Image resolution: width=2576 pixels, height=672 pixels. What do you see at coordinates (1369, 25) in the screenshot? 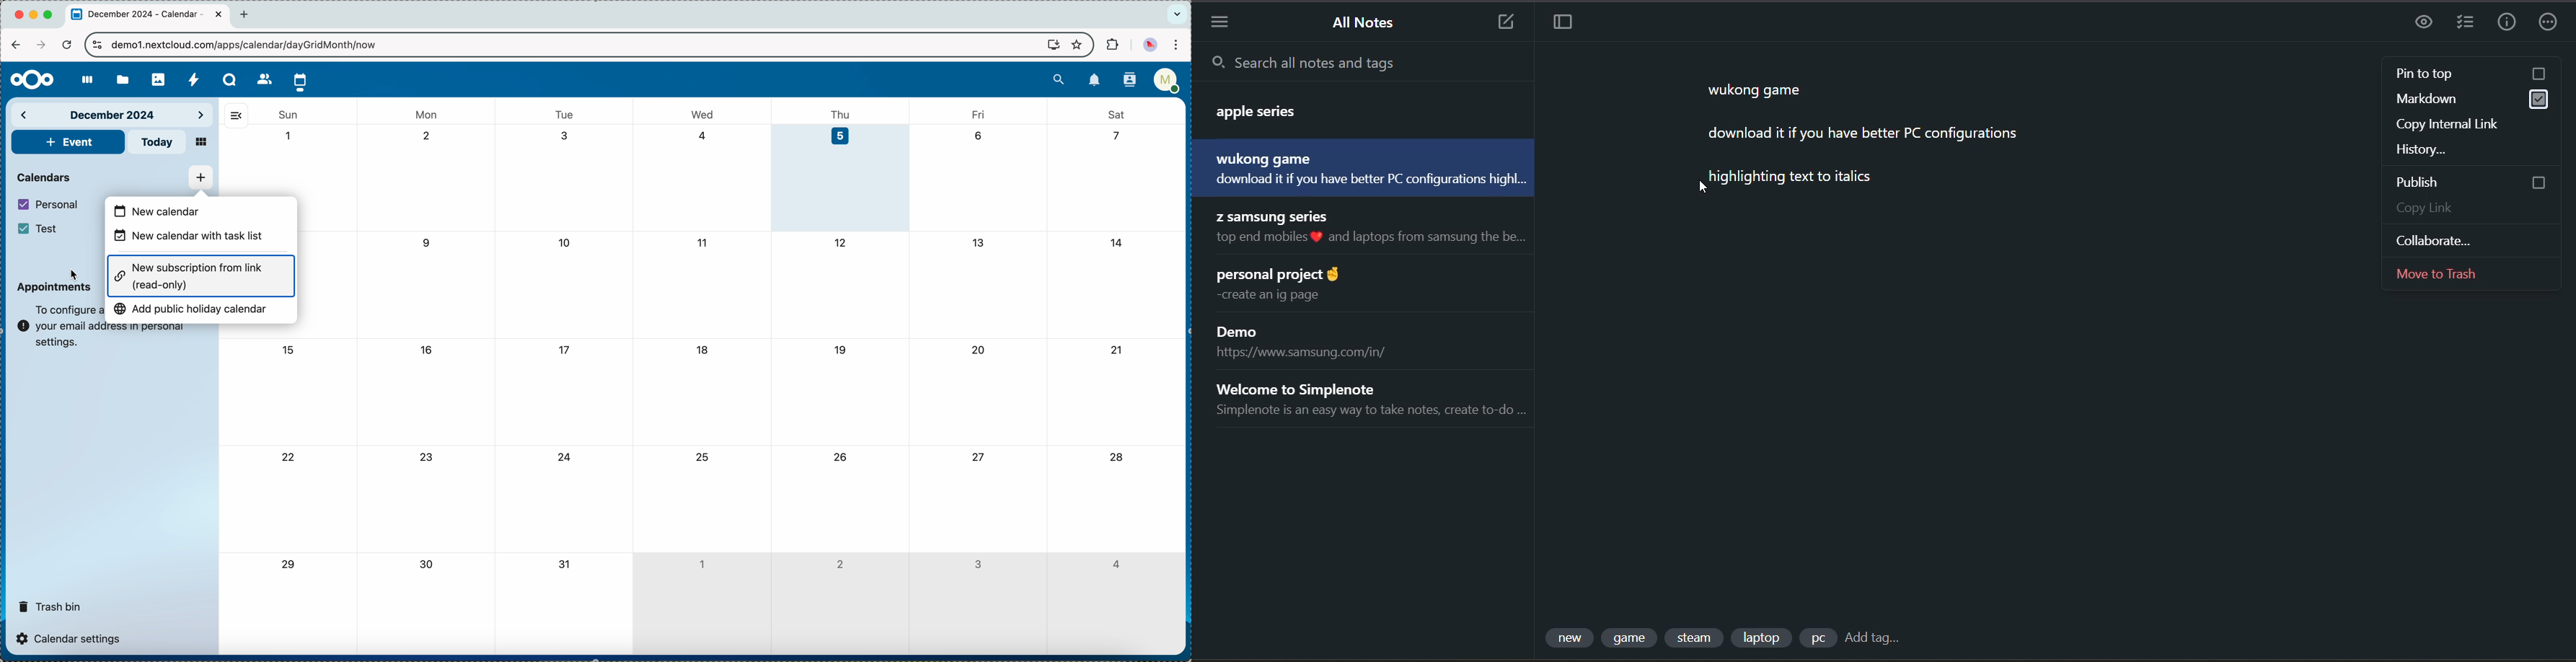
I see `all notes` at bounding box center [1369, 25].